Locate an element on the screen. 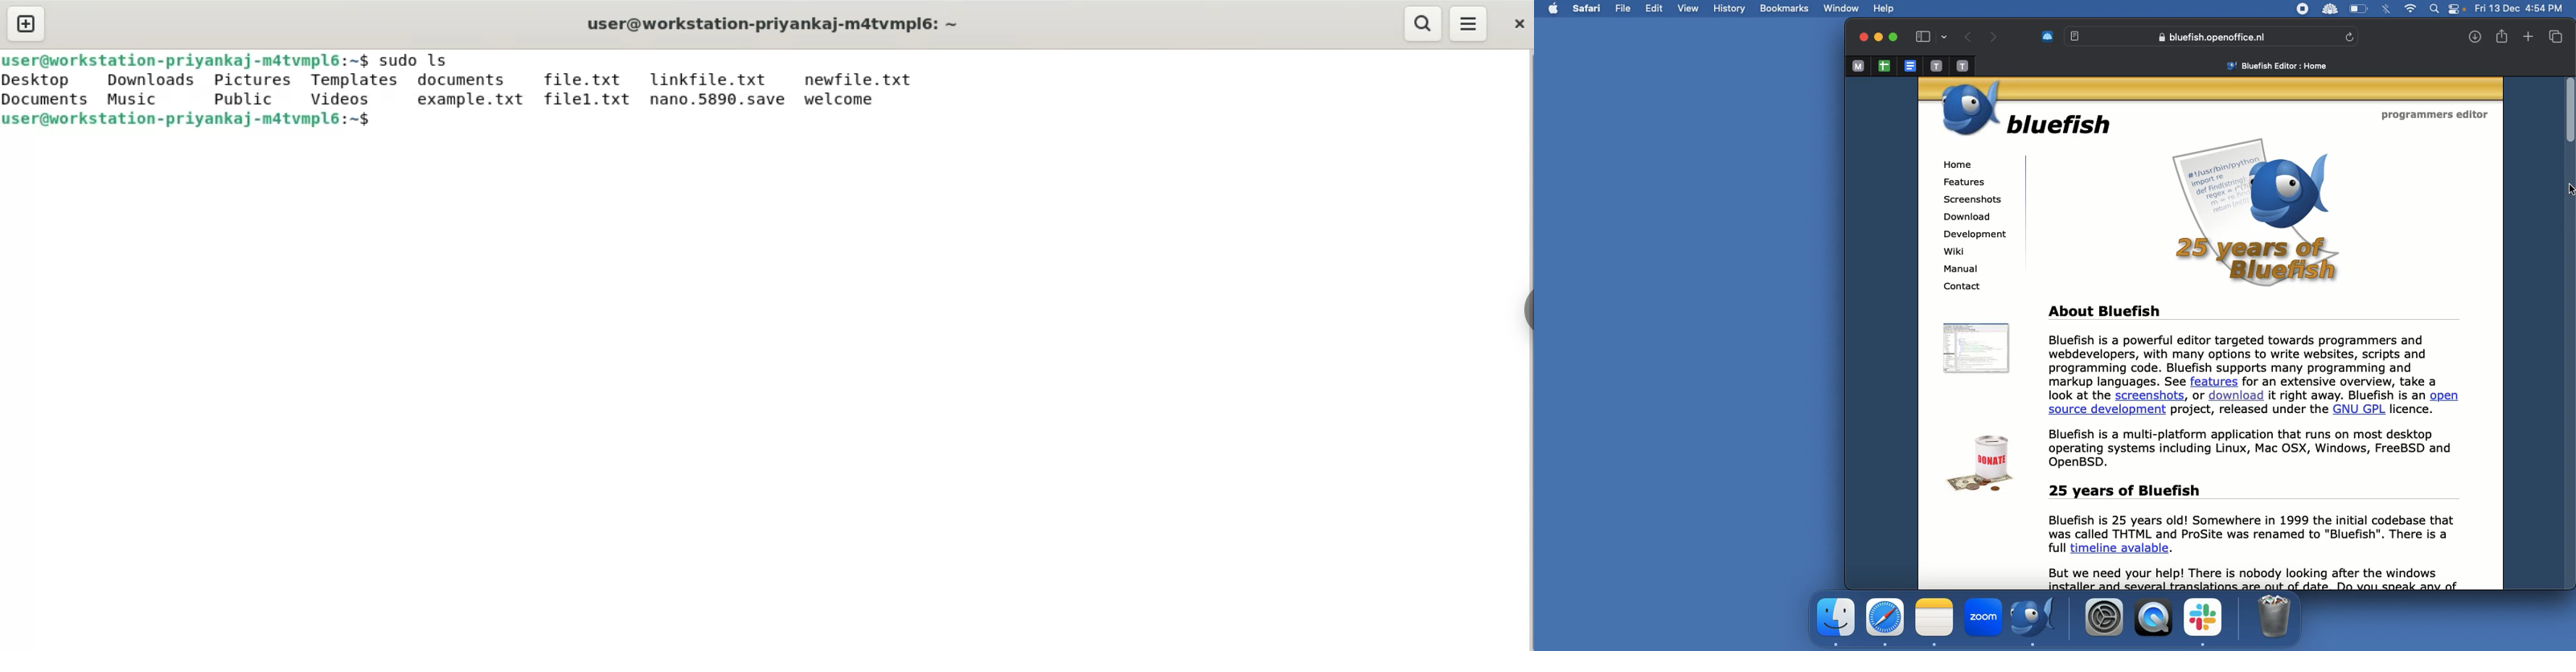 Image resolution: width=2576 pixels, height=672 pixels. About Bluefish

Bluefish is a powerful editor targeted towards programmers and
webdevelopers, with many options to write websites, scripts and
programming code. Bluefish supports many programming and
markup languages. See features for an extensive overview, take a
look at the screenshots, or download it right away. Bluefish is an open
source development project, released under the GNU GPL licence.
Bluefish is a multi-platform application that runs on most desktop
operating systems including Linux, Mac OSX, Windows, FreeBSD and
OpenBSD. is located at coordinates (2261, 385).